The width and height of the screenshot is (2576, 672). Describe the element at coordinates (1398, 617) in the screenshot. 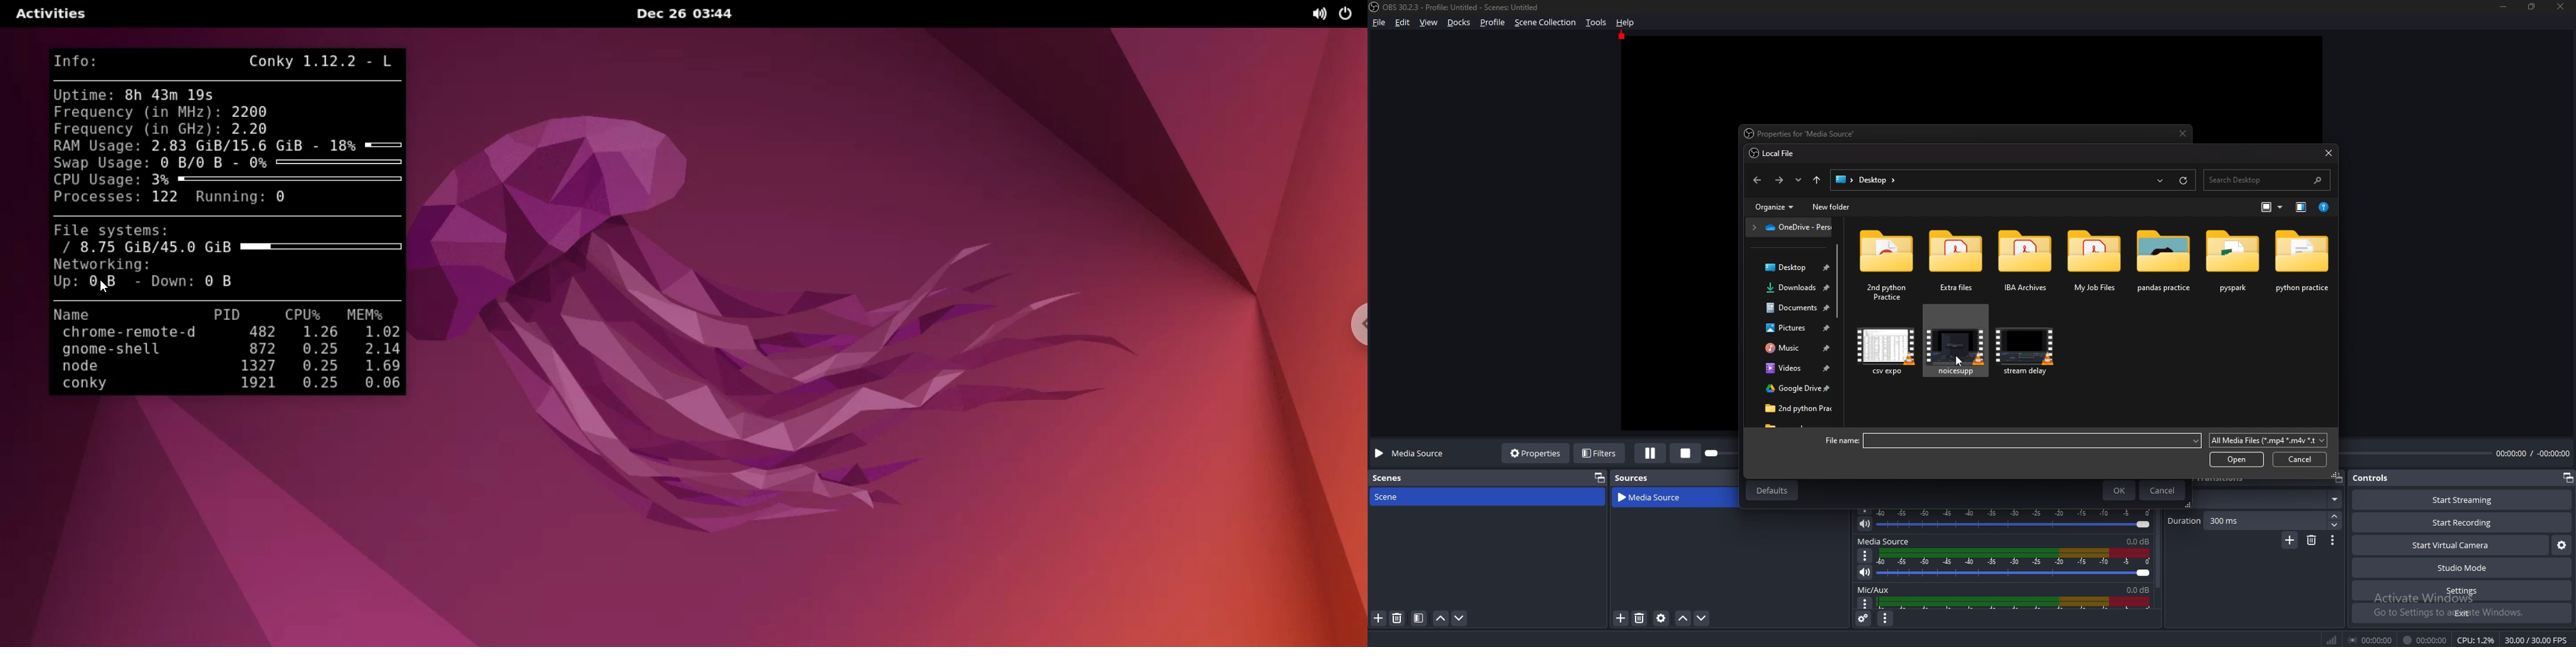

I see `delete scene` at that location.